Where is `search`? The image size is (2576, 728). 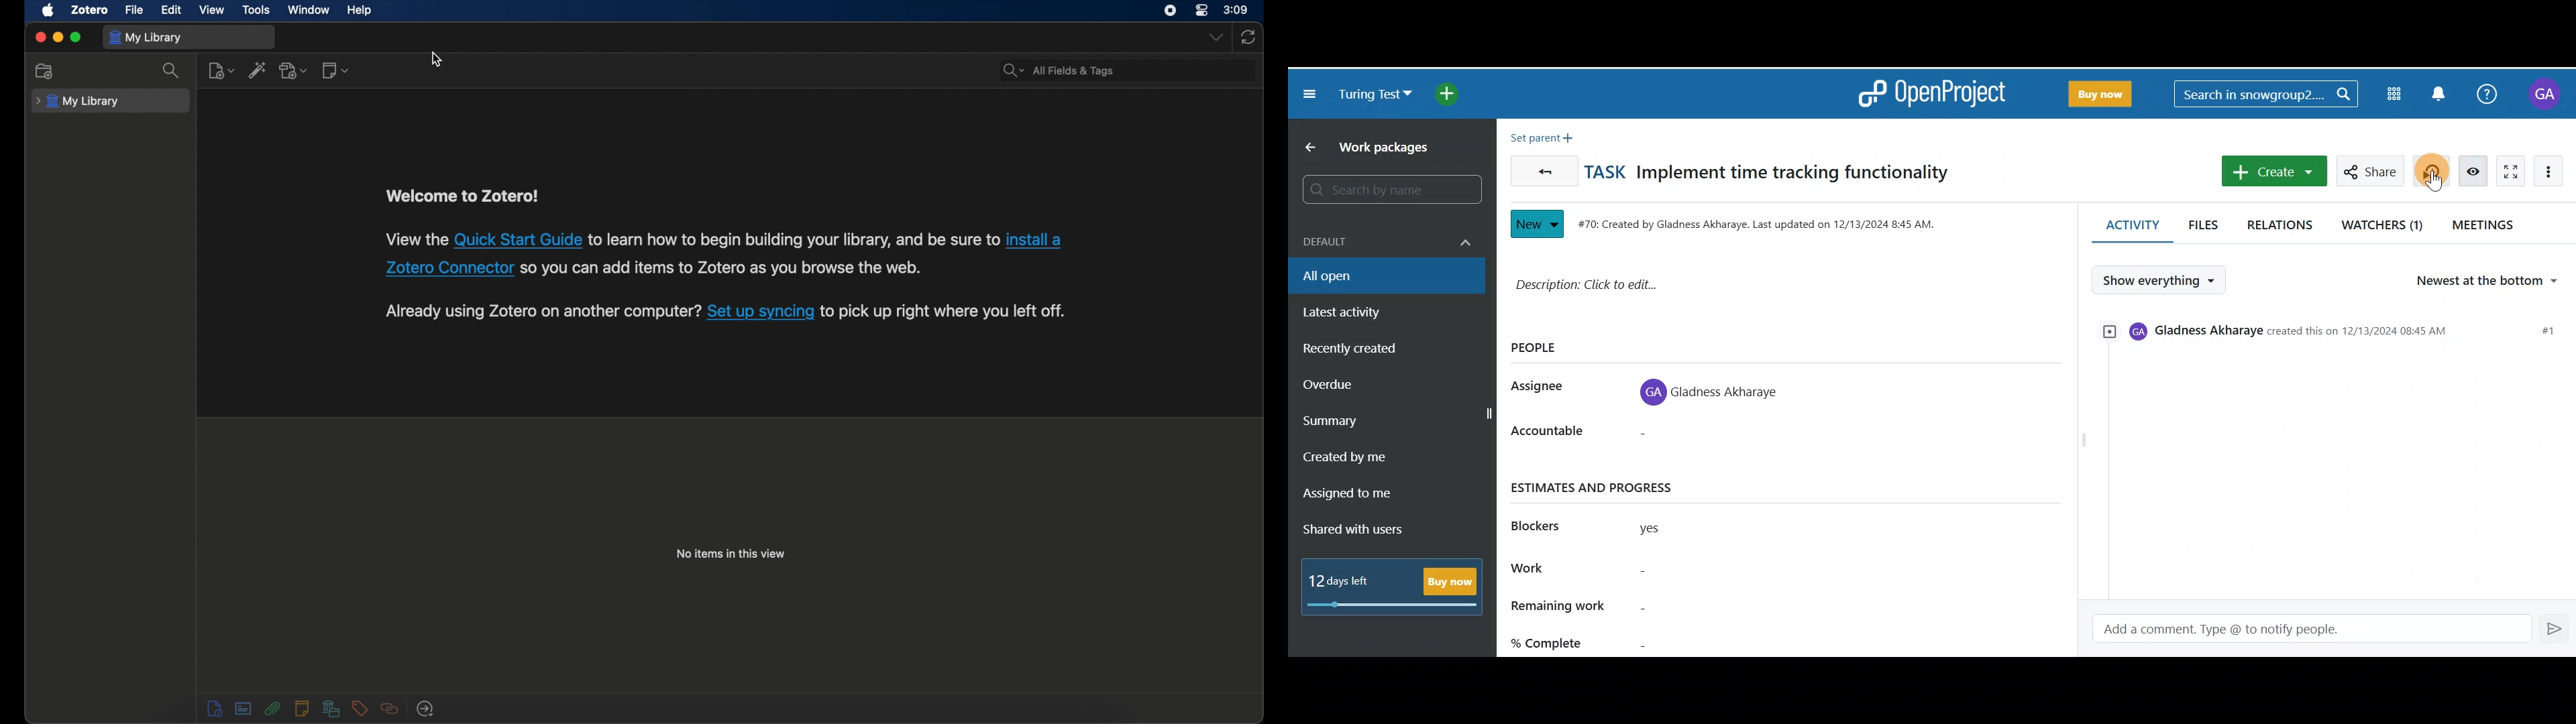 search is located at coordinates (1128, 71).